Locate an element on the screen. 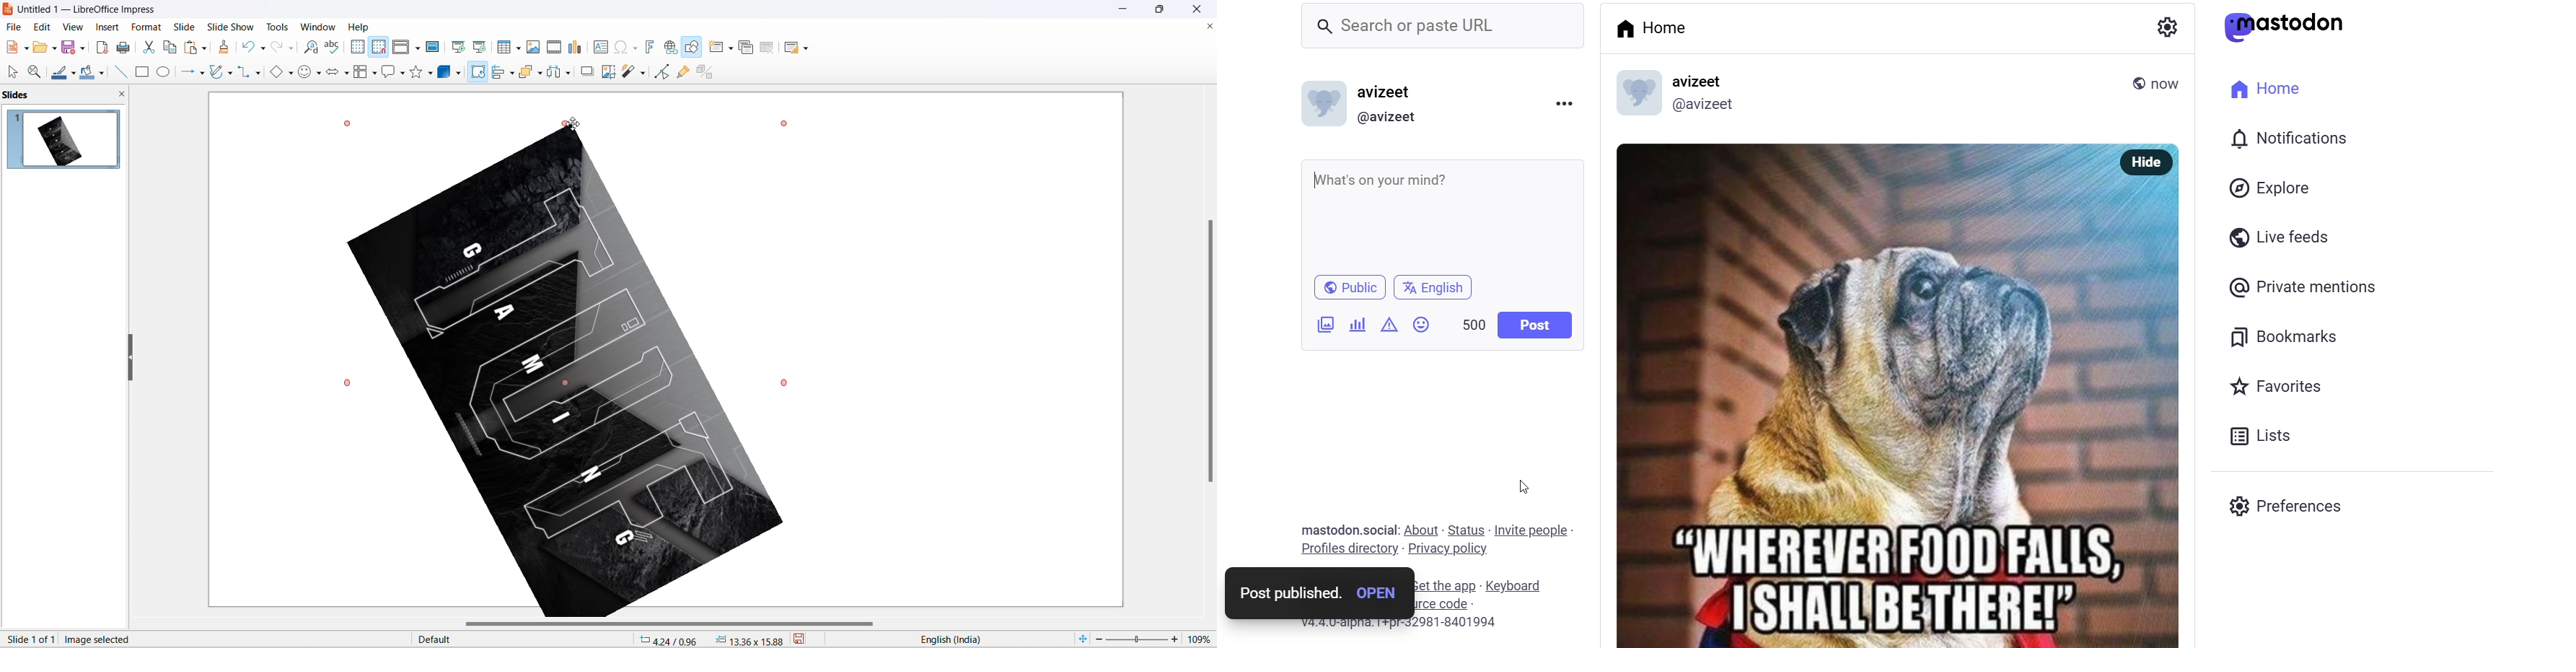  cut is located at coordinates (150, 47).